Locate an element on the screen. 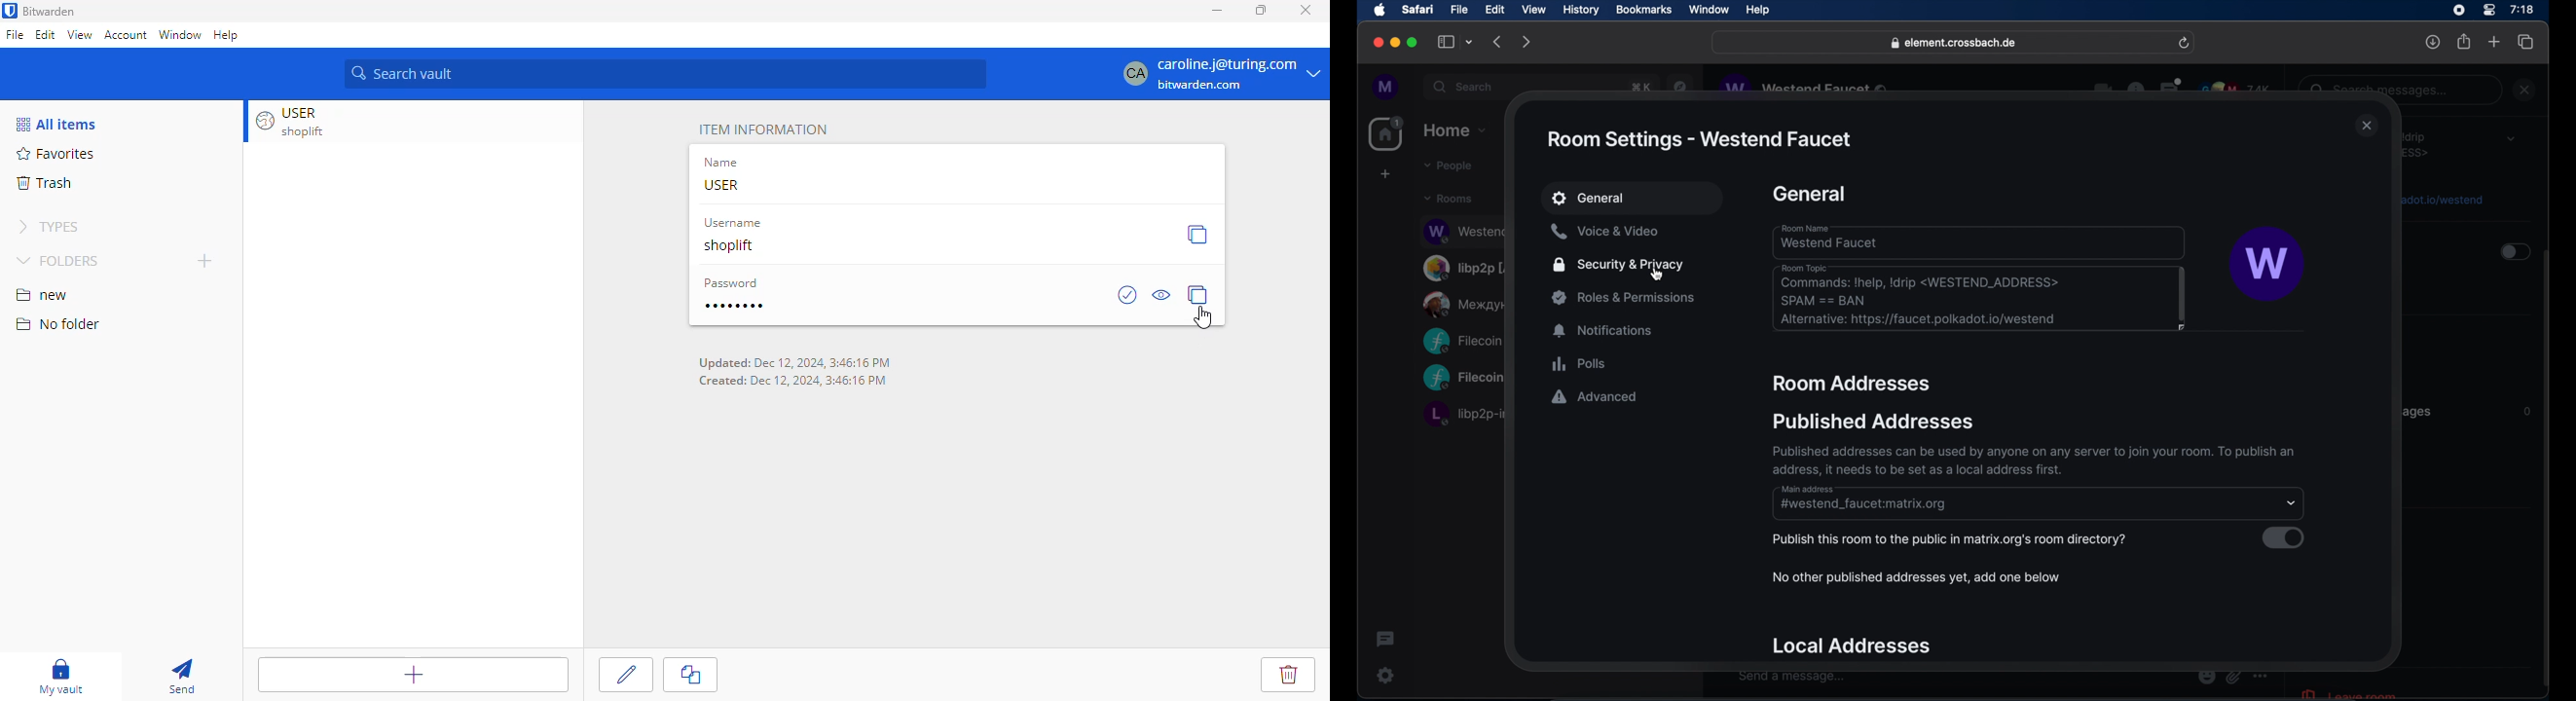 Image resolution: width=2576 pixels, height=728 pixels. send is located at coordinates (180, 676).